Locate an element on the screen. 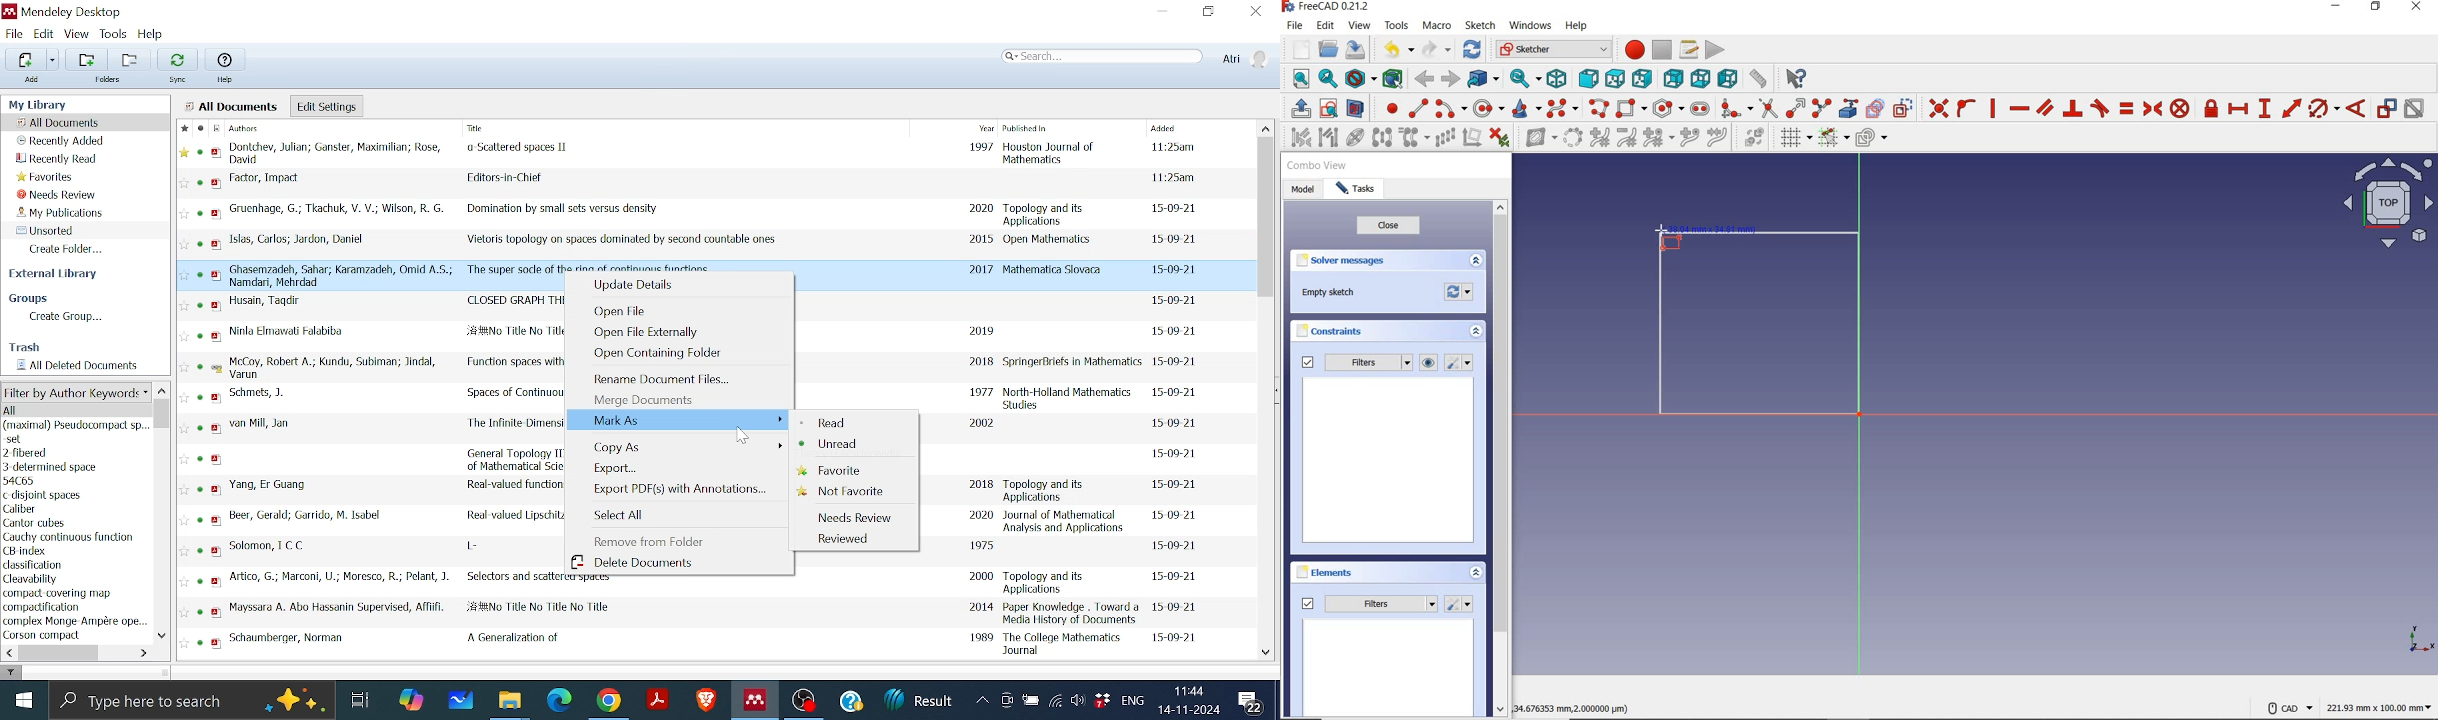 The width and height of the screenshot is (2464, 728). create slot is located at coordinates (1701, 110).